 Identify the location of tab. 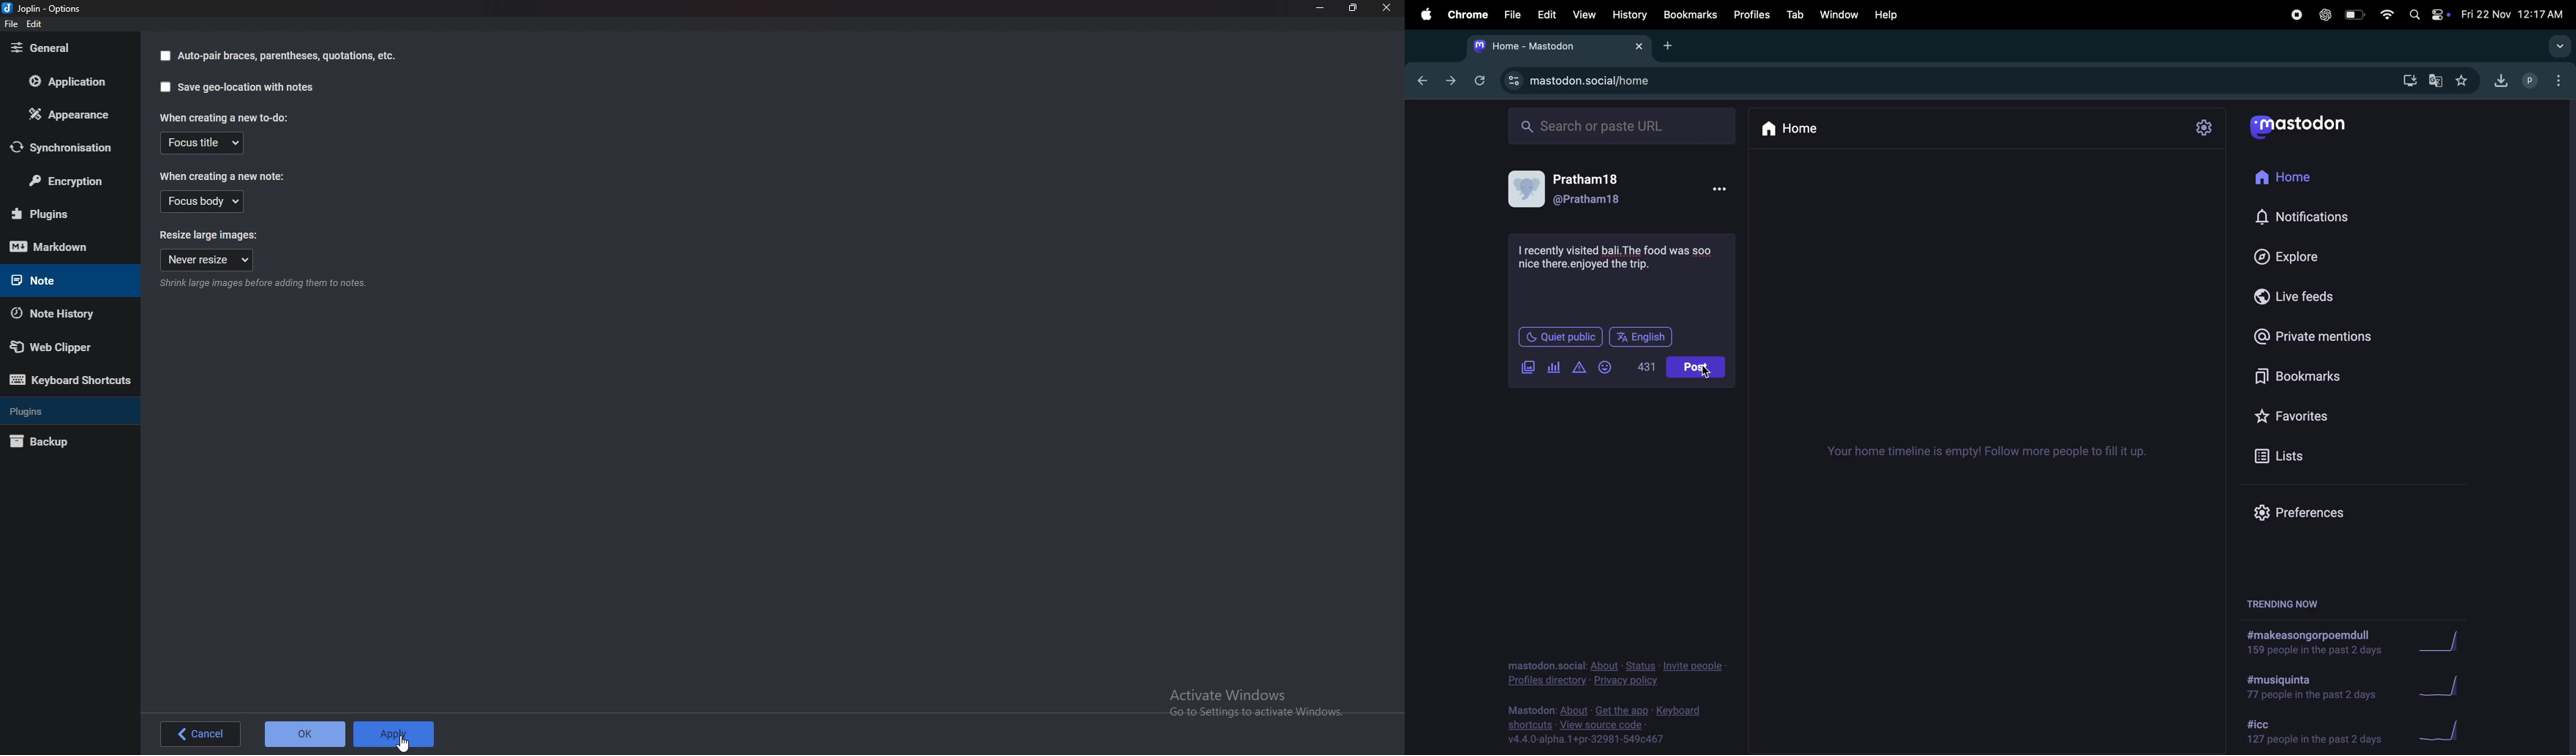
(1798, 14).